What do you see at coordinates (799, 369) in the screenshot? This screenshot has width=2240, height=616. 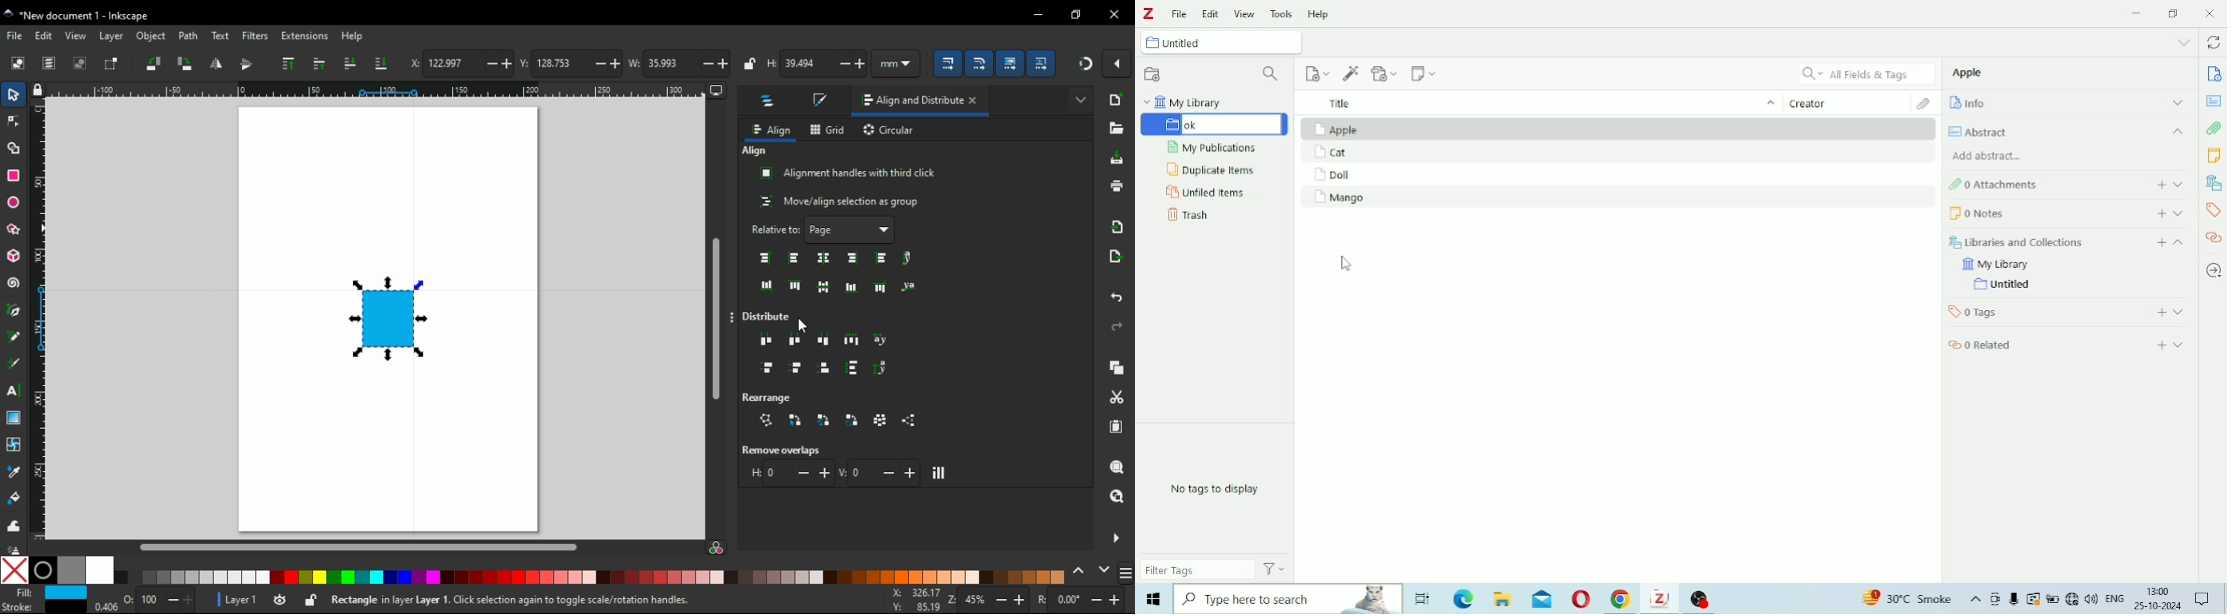 I see `distribute vertically with even spacing between centers` at bounding box center [799, 369].